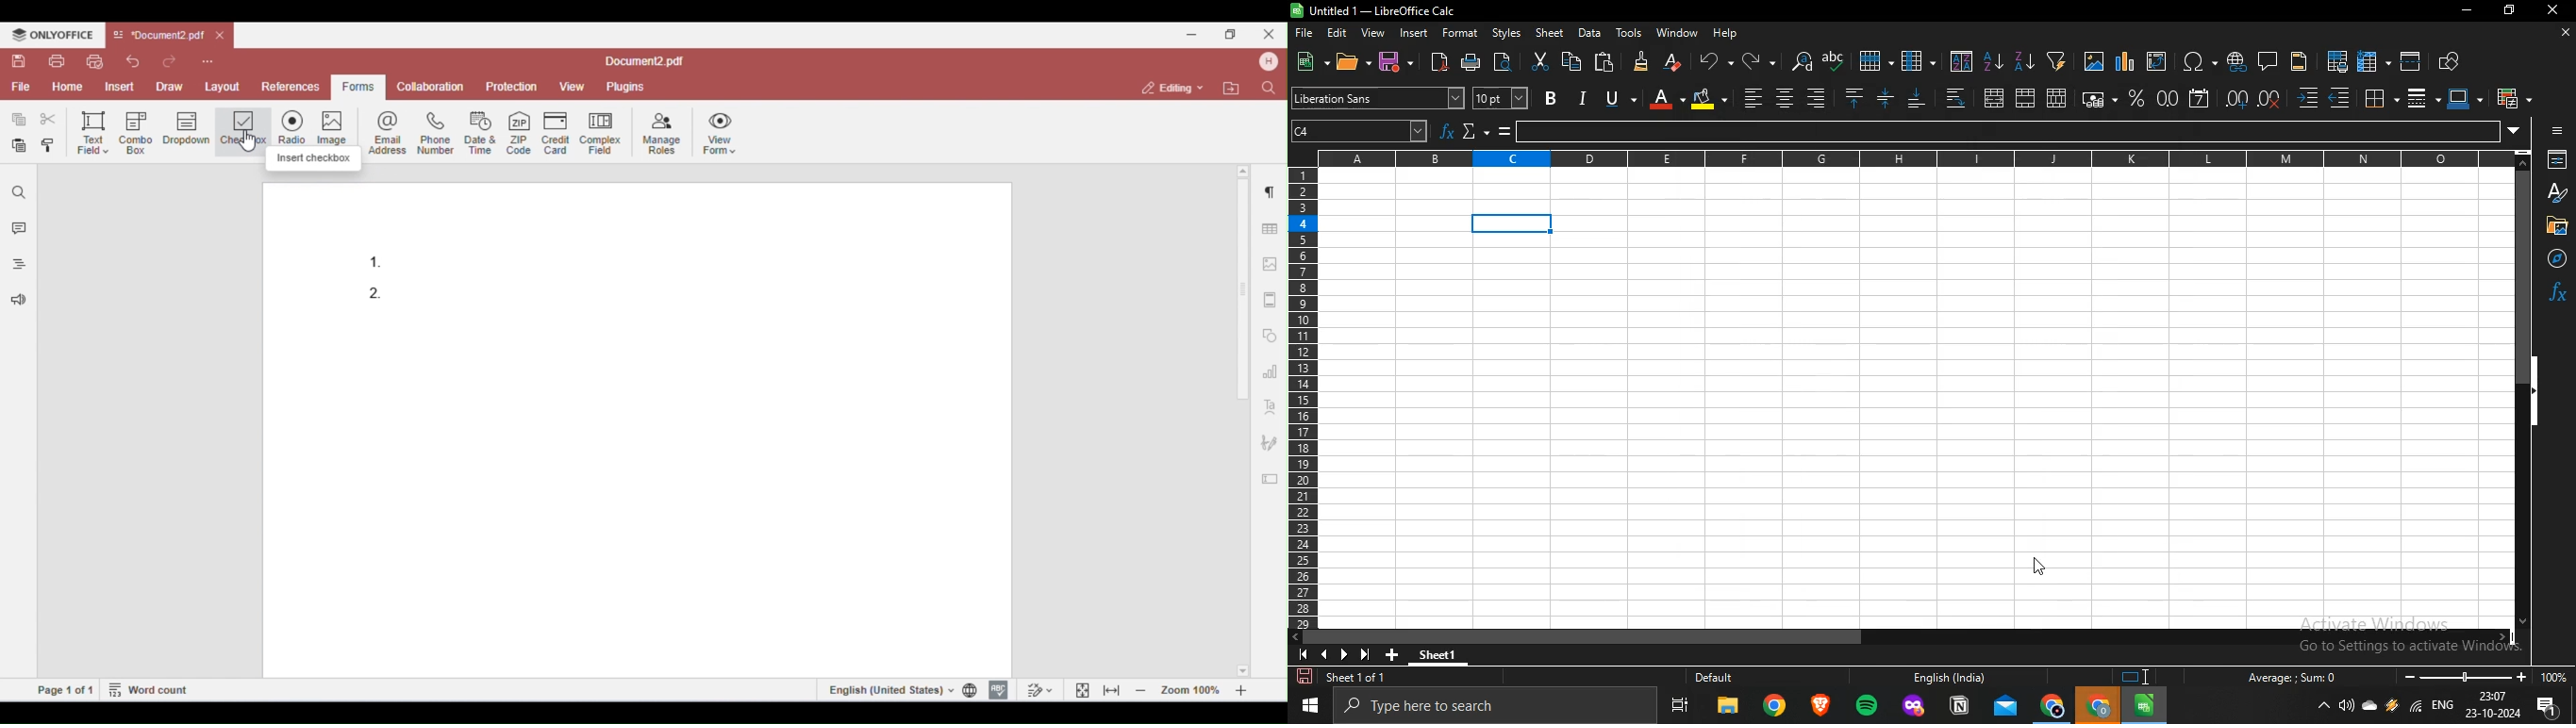 The height and width of the screenshot is (728, 2576). I want to click on column, so click(1918, 61).